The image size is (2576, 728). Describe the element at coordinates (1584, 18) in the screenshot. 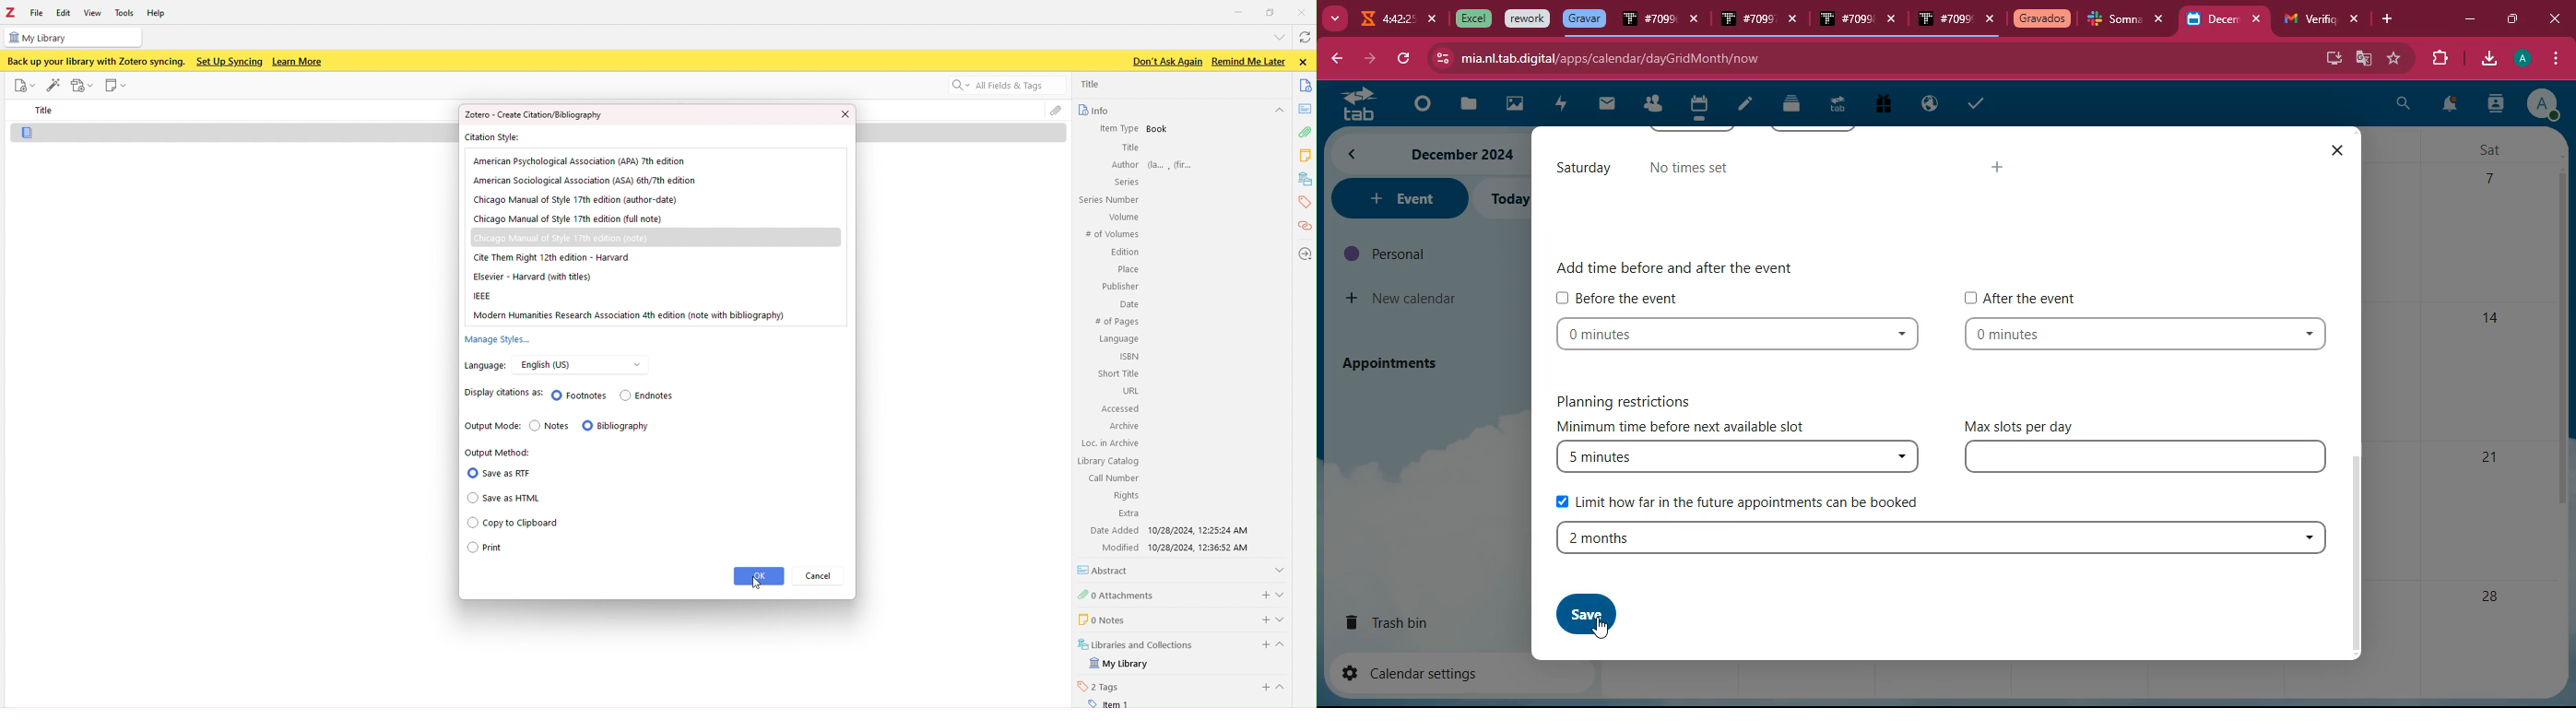

I see `tab` at that location.